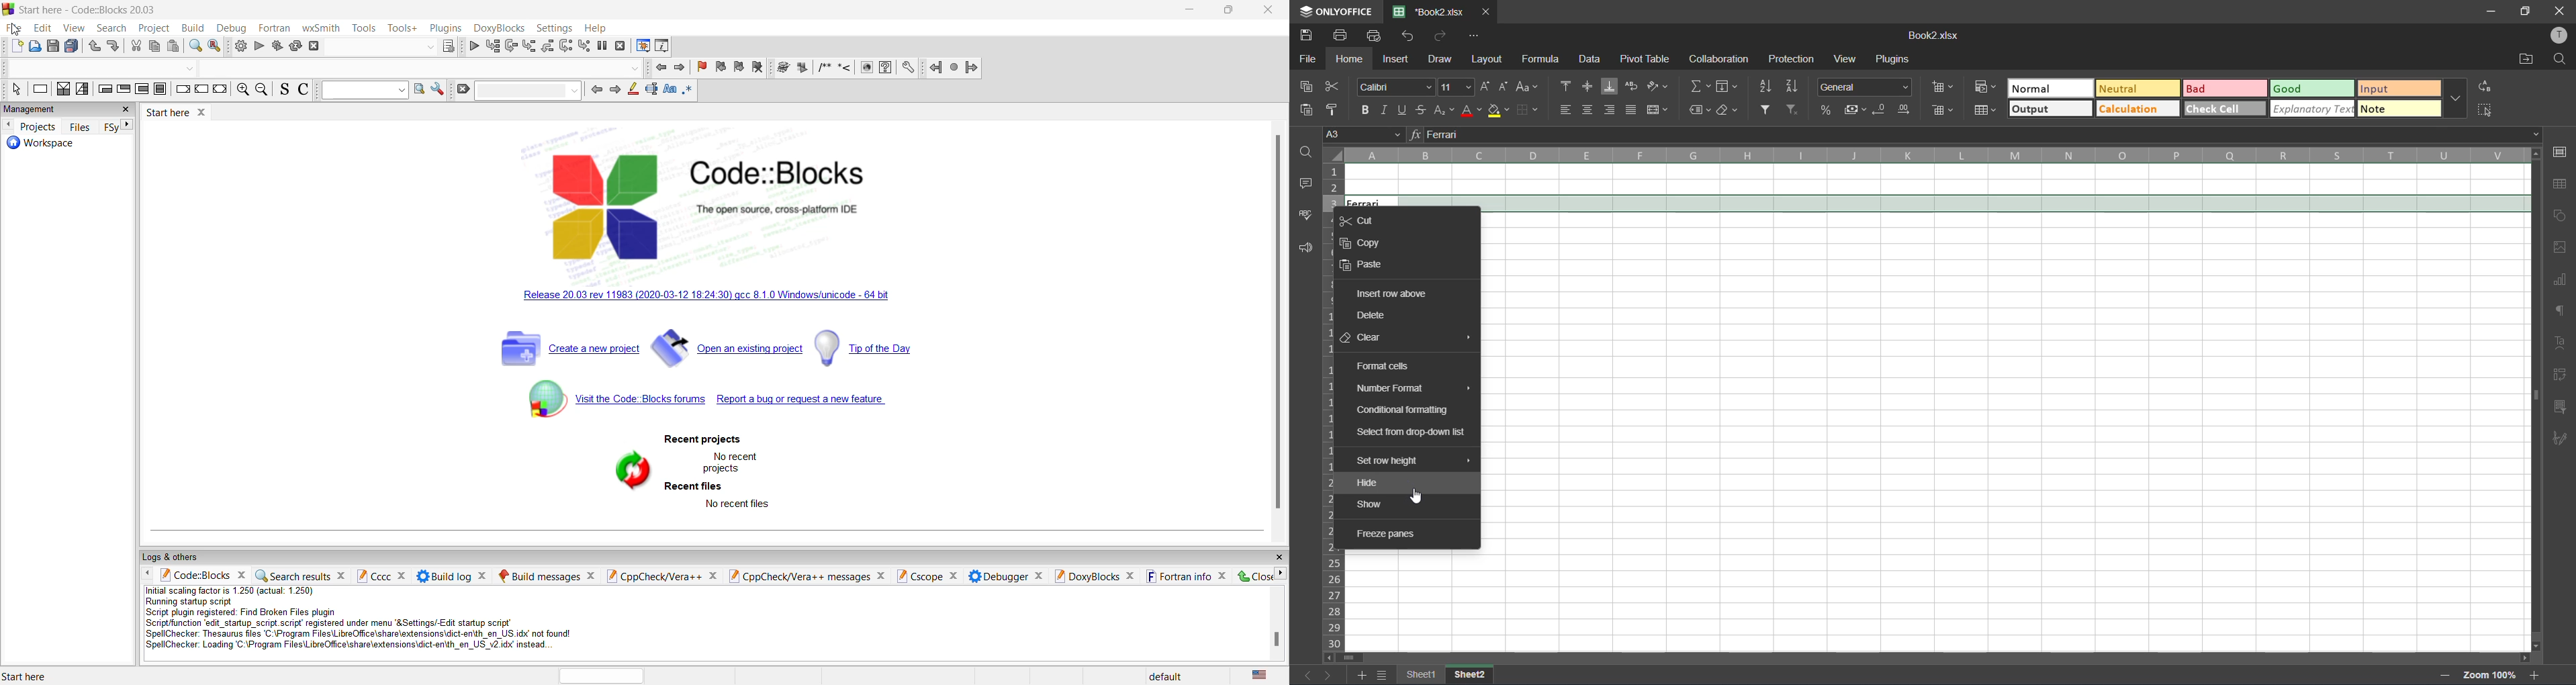 This screenshot has width=2576, height=700. I want to click on protection, so click(1791, 59).